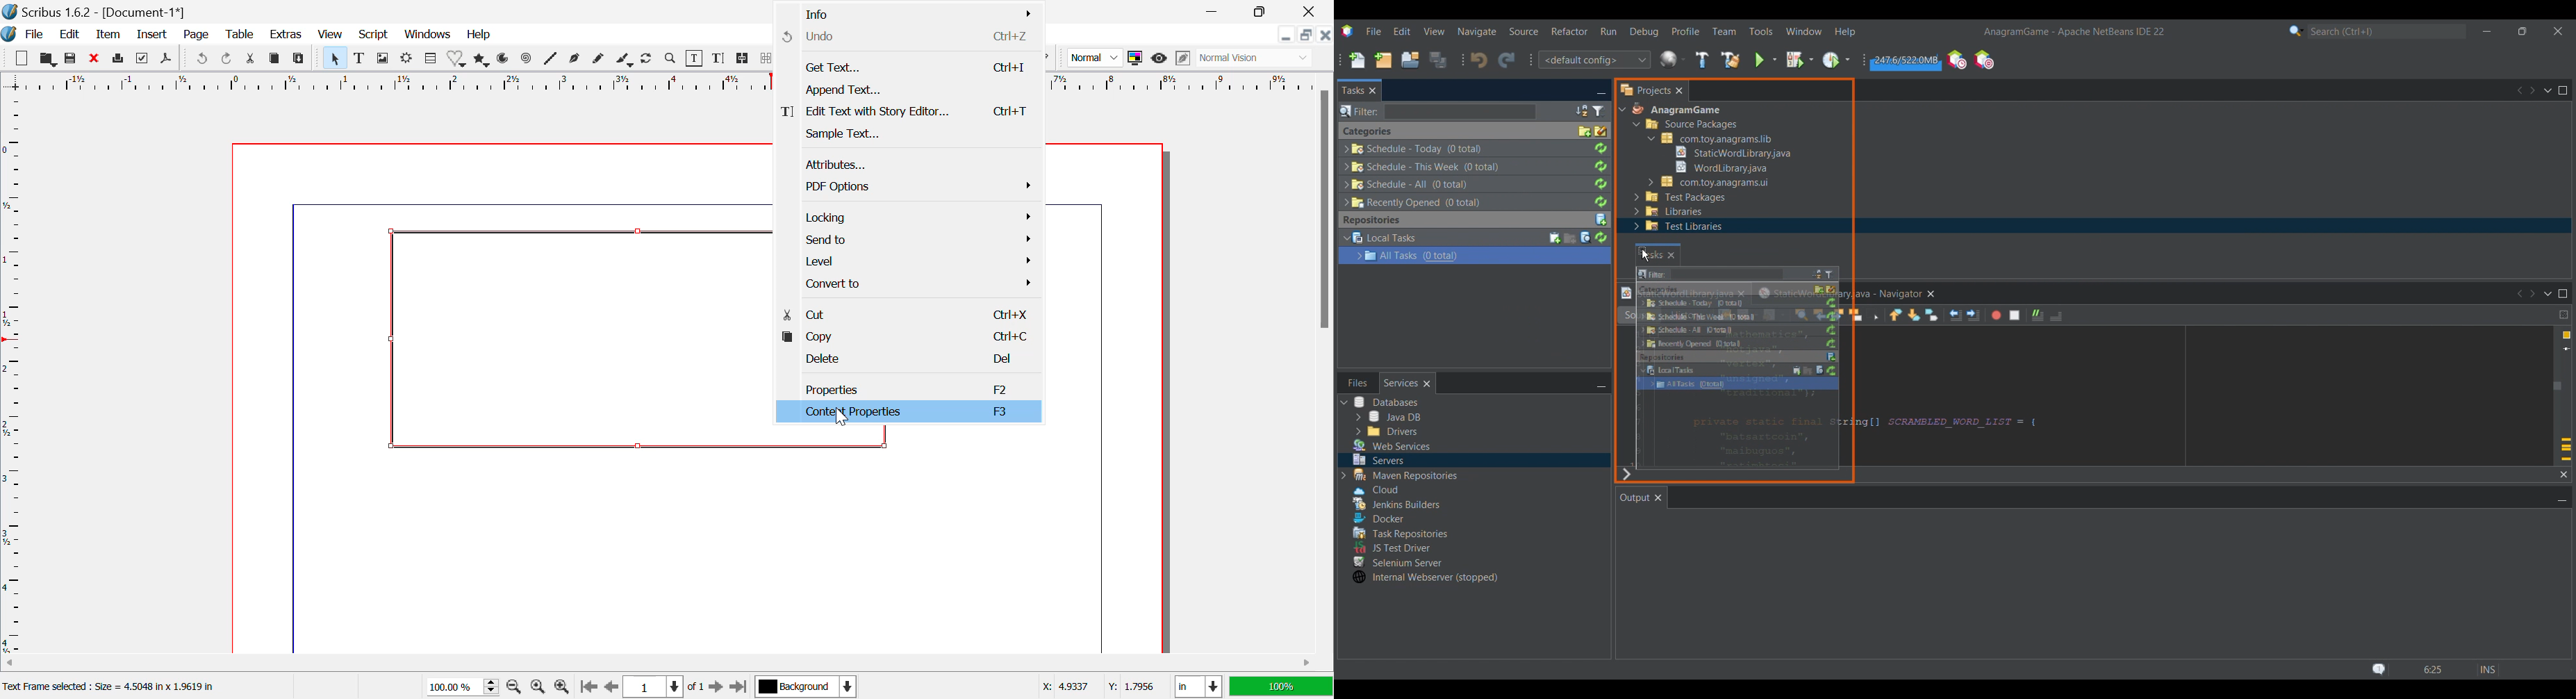 Image resolution: width=2576 pixels, height=700 pixels. What do you see at coordinates (910, 359) in the screenshot?
I see `Delete` at bounding box center [910, 359].